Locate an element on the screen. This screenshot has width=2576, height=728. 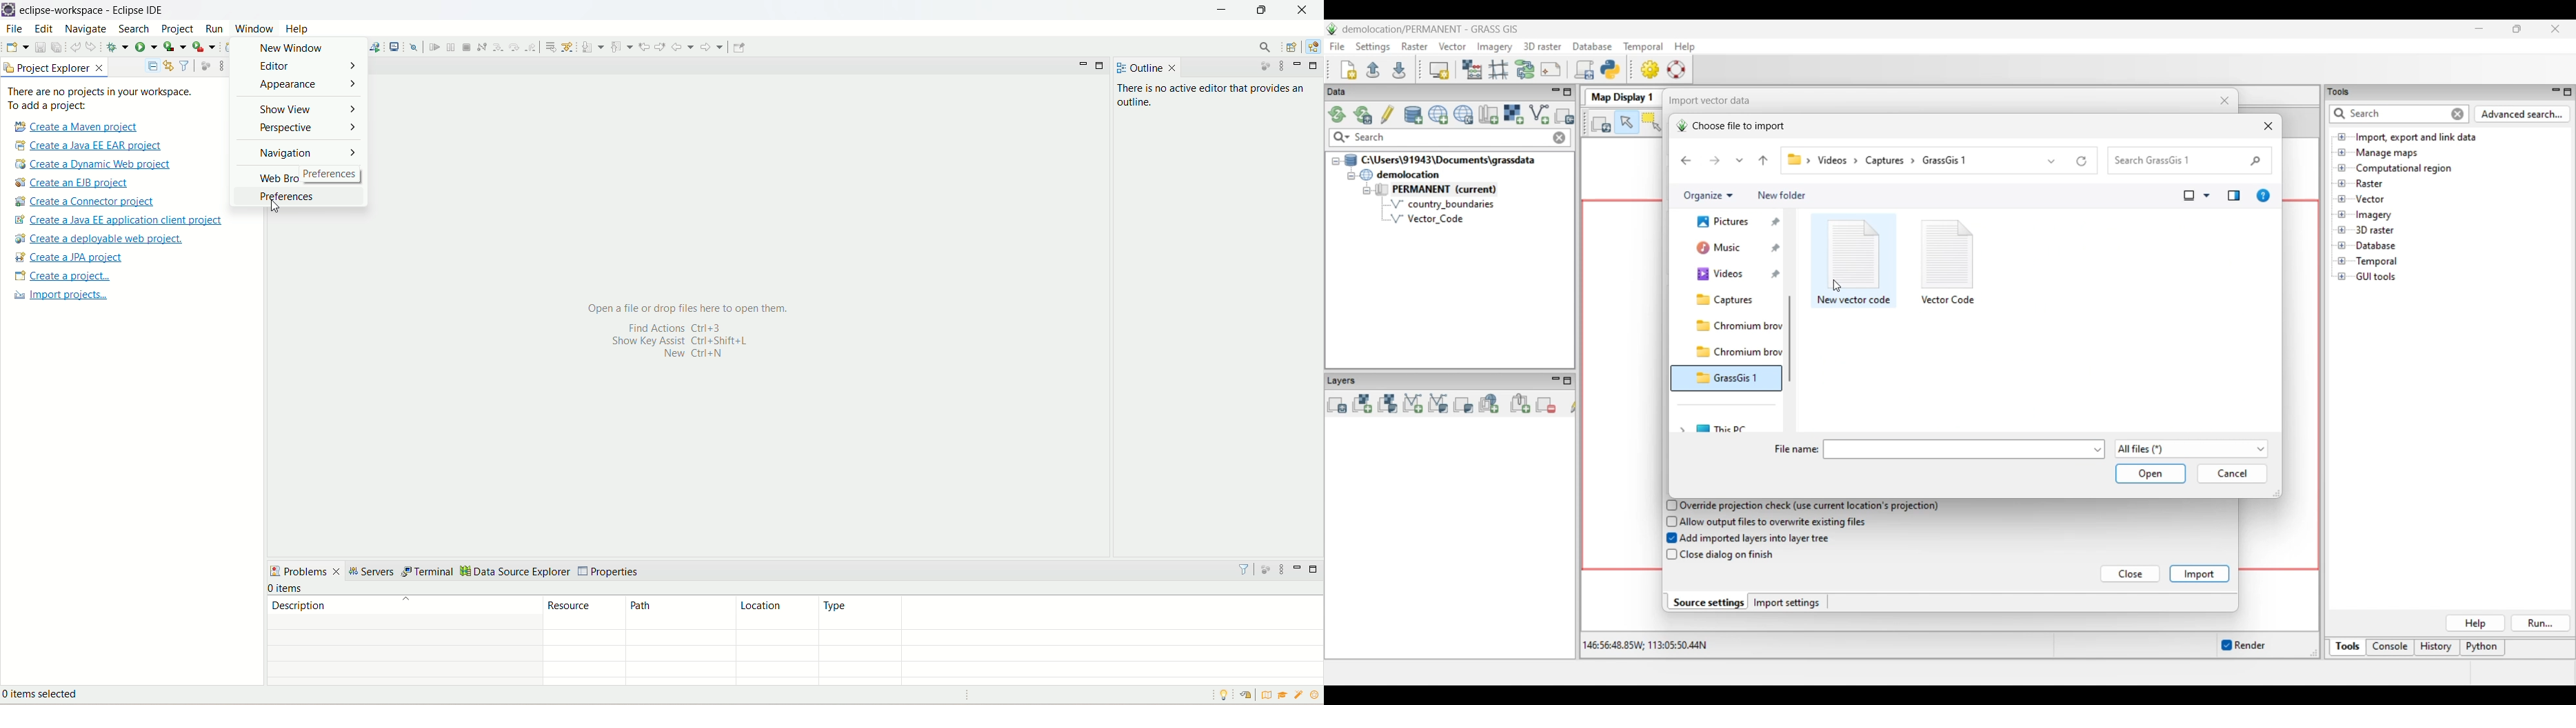
restore welcome is located at coordinates (1245, 695).